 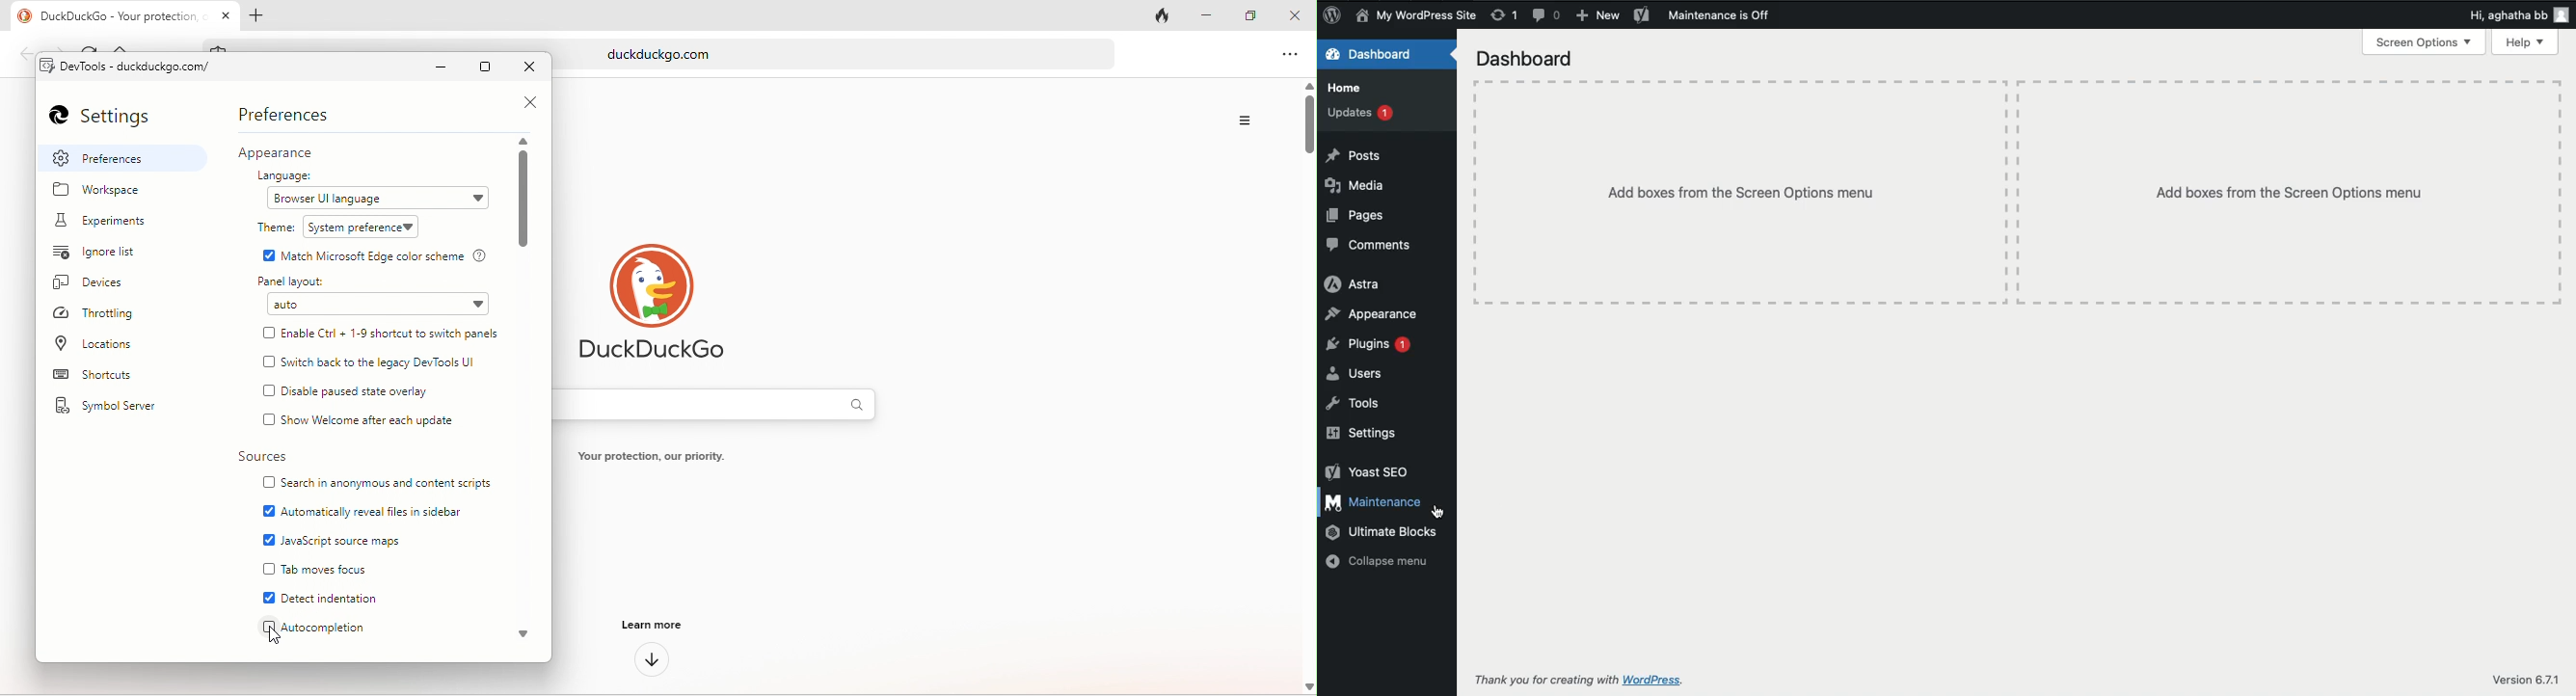 What do you see at coordinates (1366, 433) in the screenshot?
I see `Settings` at bounding box center [1366, 433].